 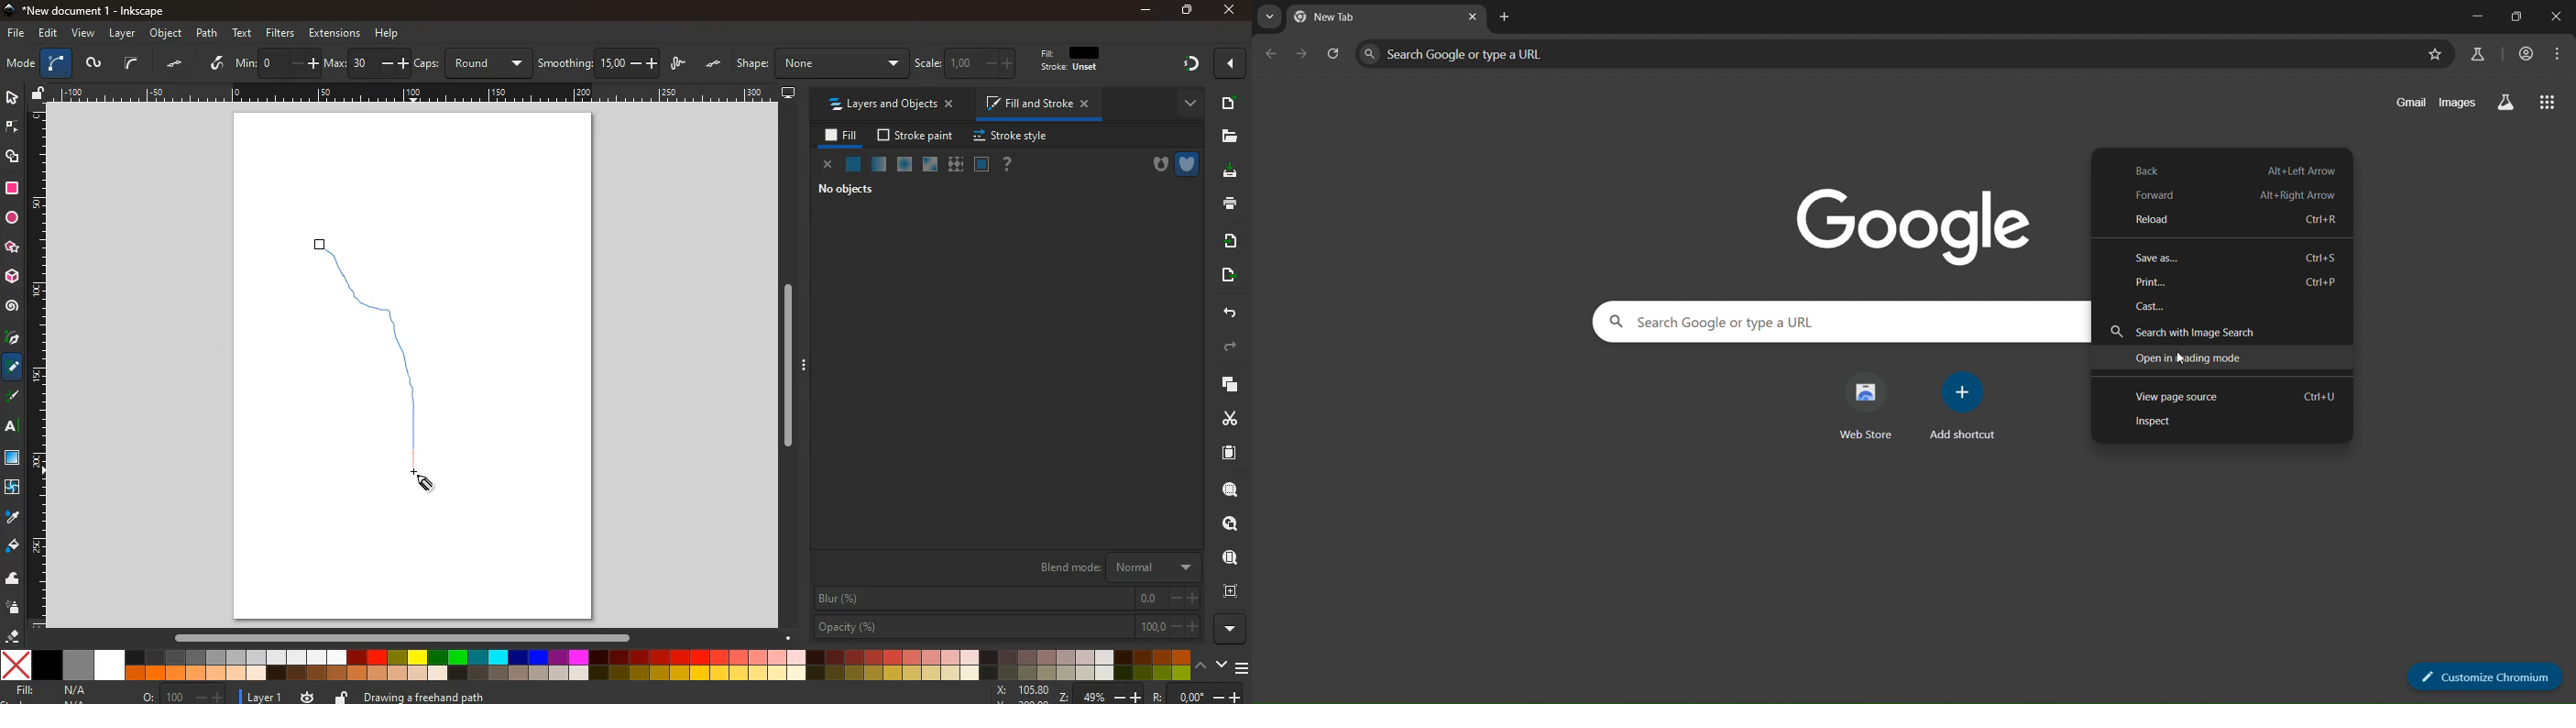 I want to click on web store, so click(x=1873, y=404).